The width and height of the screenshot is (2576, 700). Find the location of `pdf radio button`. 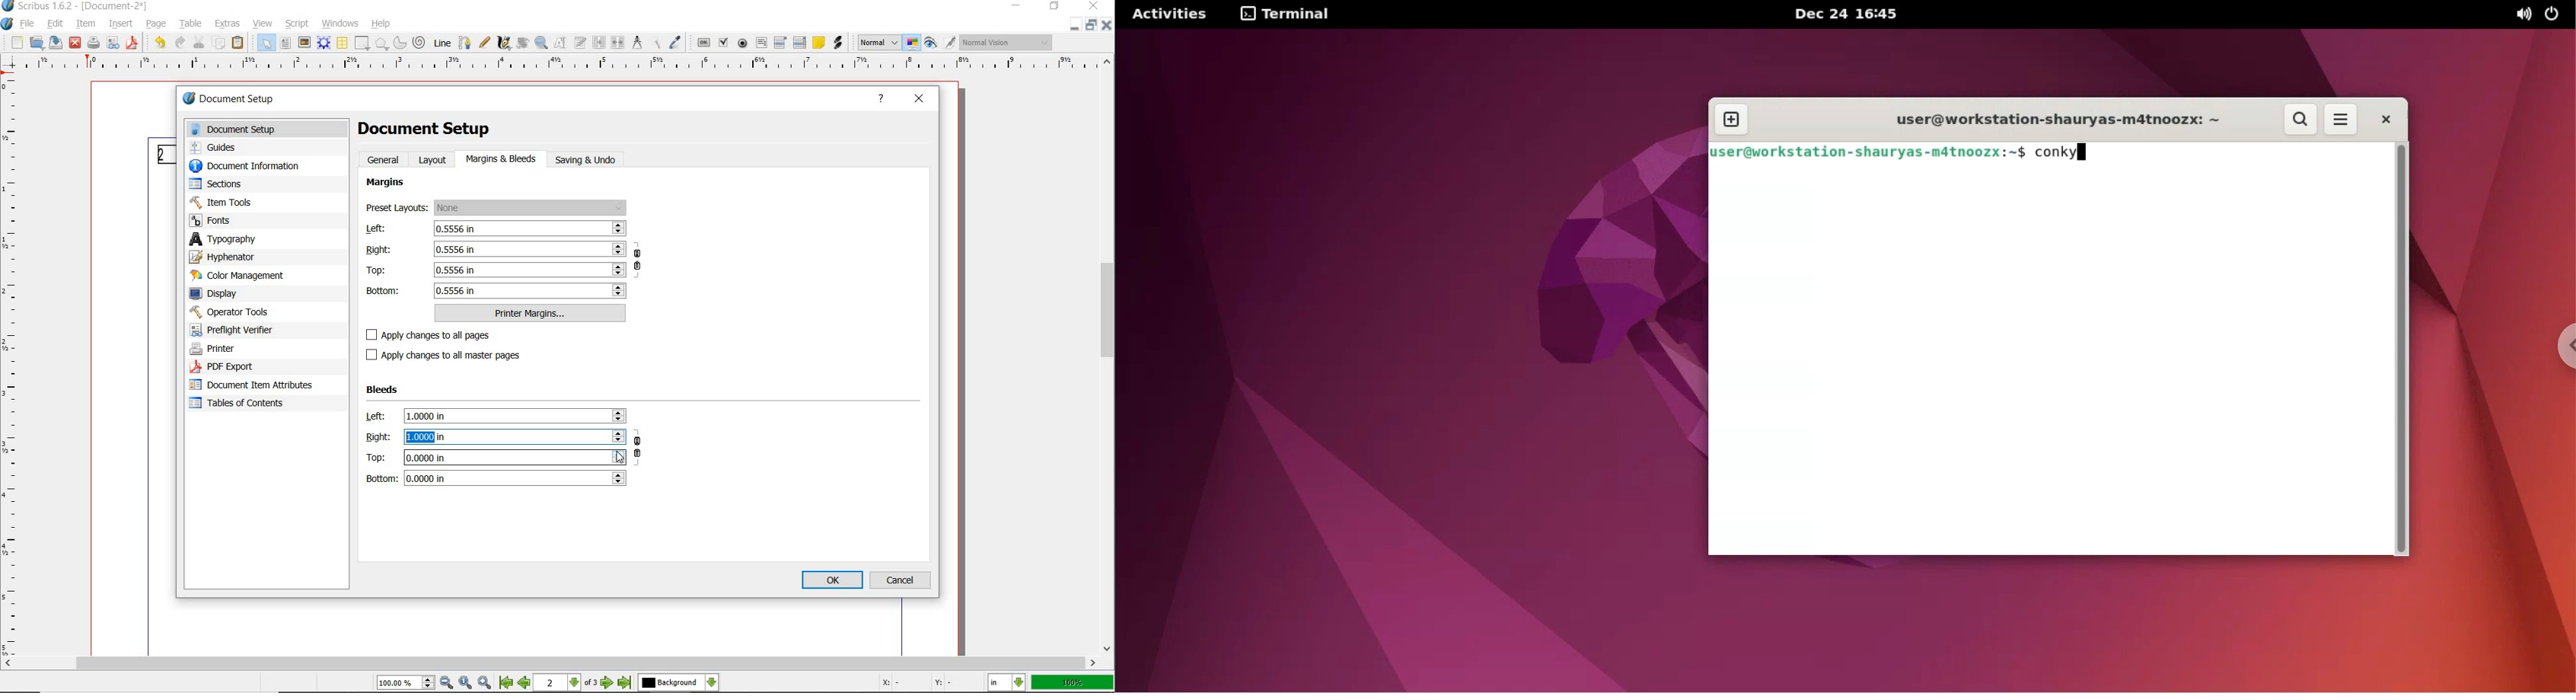

pdf radio button is located at coordinates (743, 43).